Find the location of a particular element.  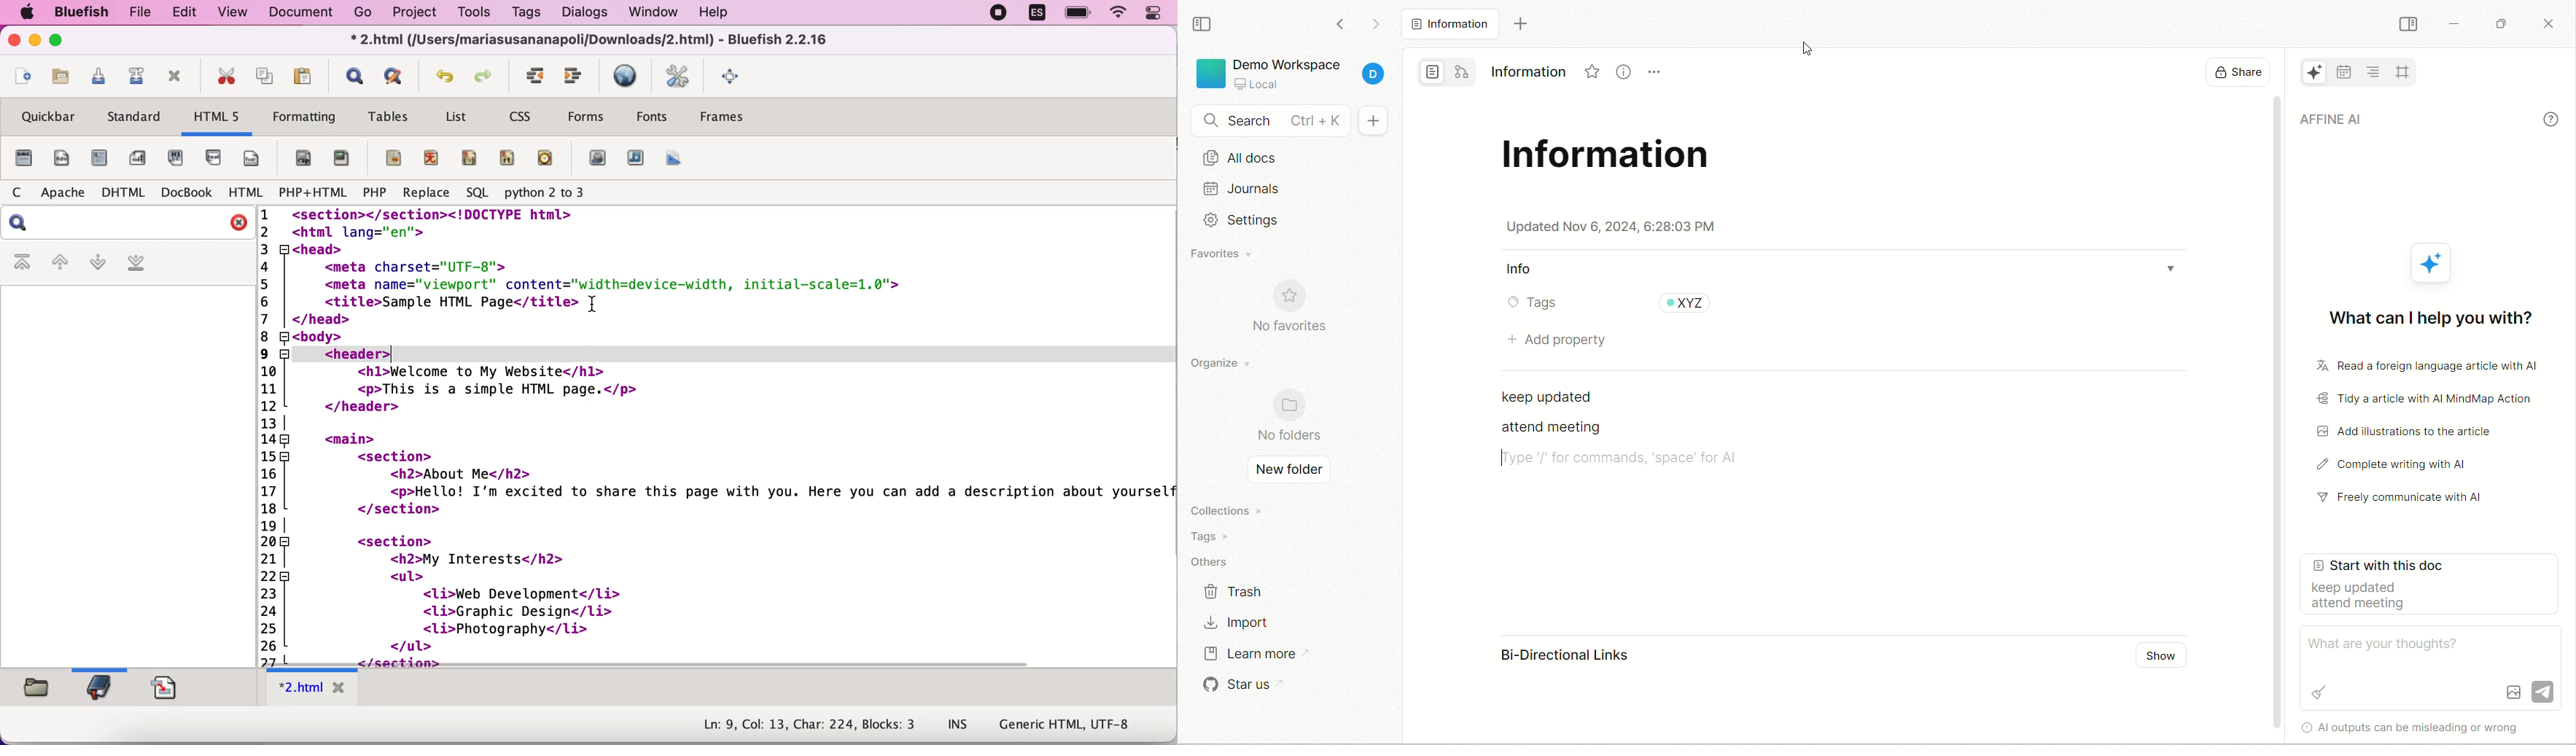

all docs is located at coordinates (1288, 160).